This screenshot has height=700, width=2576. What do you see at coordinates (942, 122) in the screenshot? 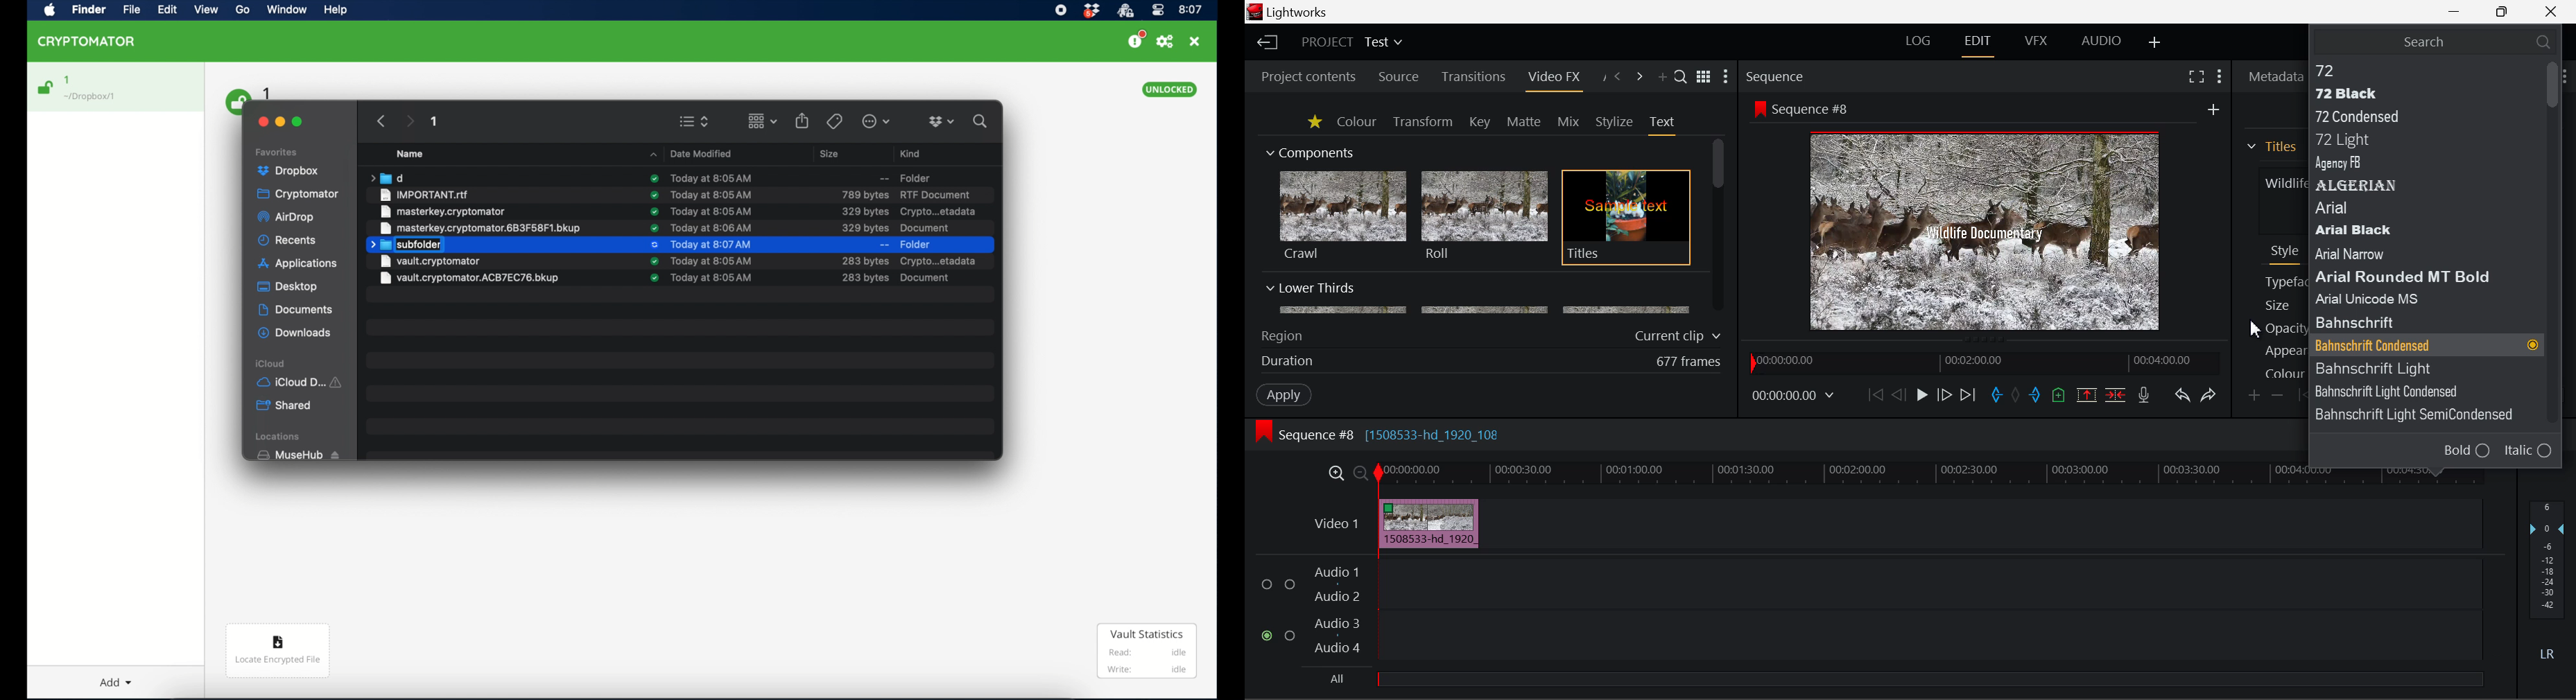
I see `dropboxdropdown` at bounding box center [942, 122].